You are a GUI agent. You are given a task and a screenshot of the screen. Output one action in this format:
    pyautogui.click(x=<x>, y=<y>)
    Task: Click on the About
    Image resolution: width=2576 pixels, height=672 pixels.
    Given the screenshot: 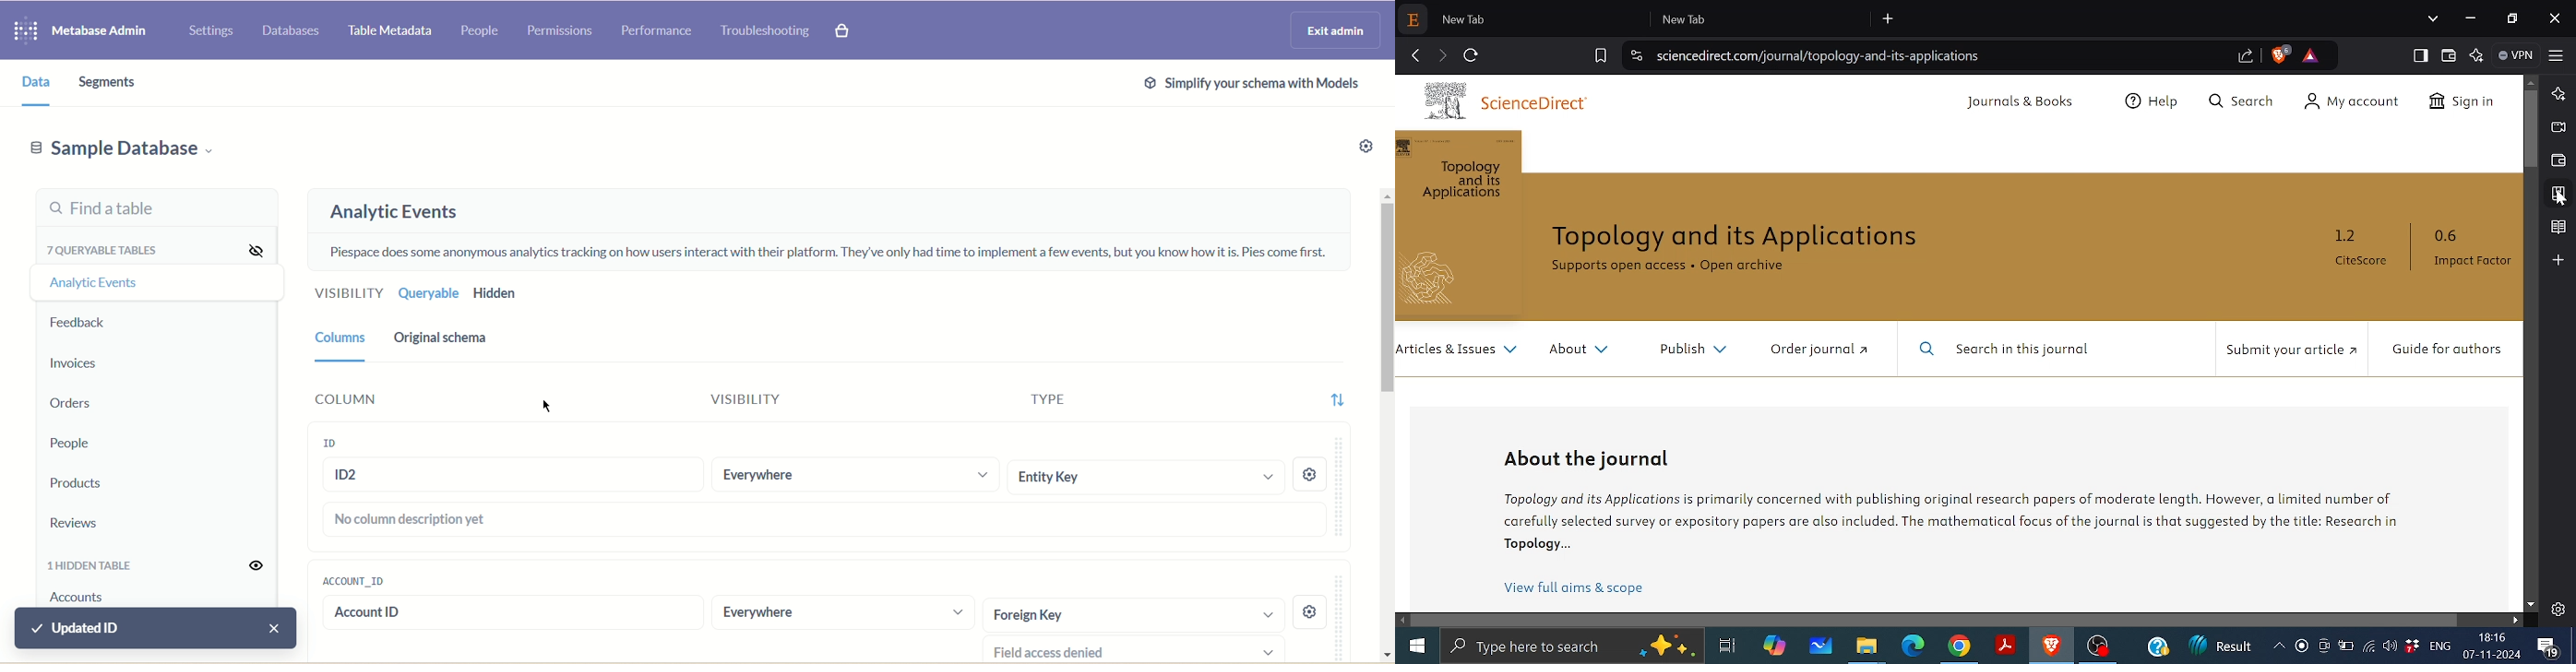 What is the action you would take?
    pyautogui.click(x=1588, y=352)
    